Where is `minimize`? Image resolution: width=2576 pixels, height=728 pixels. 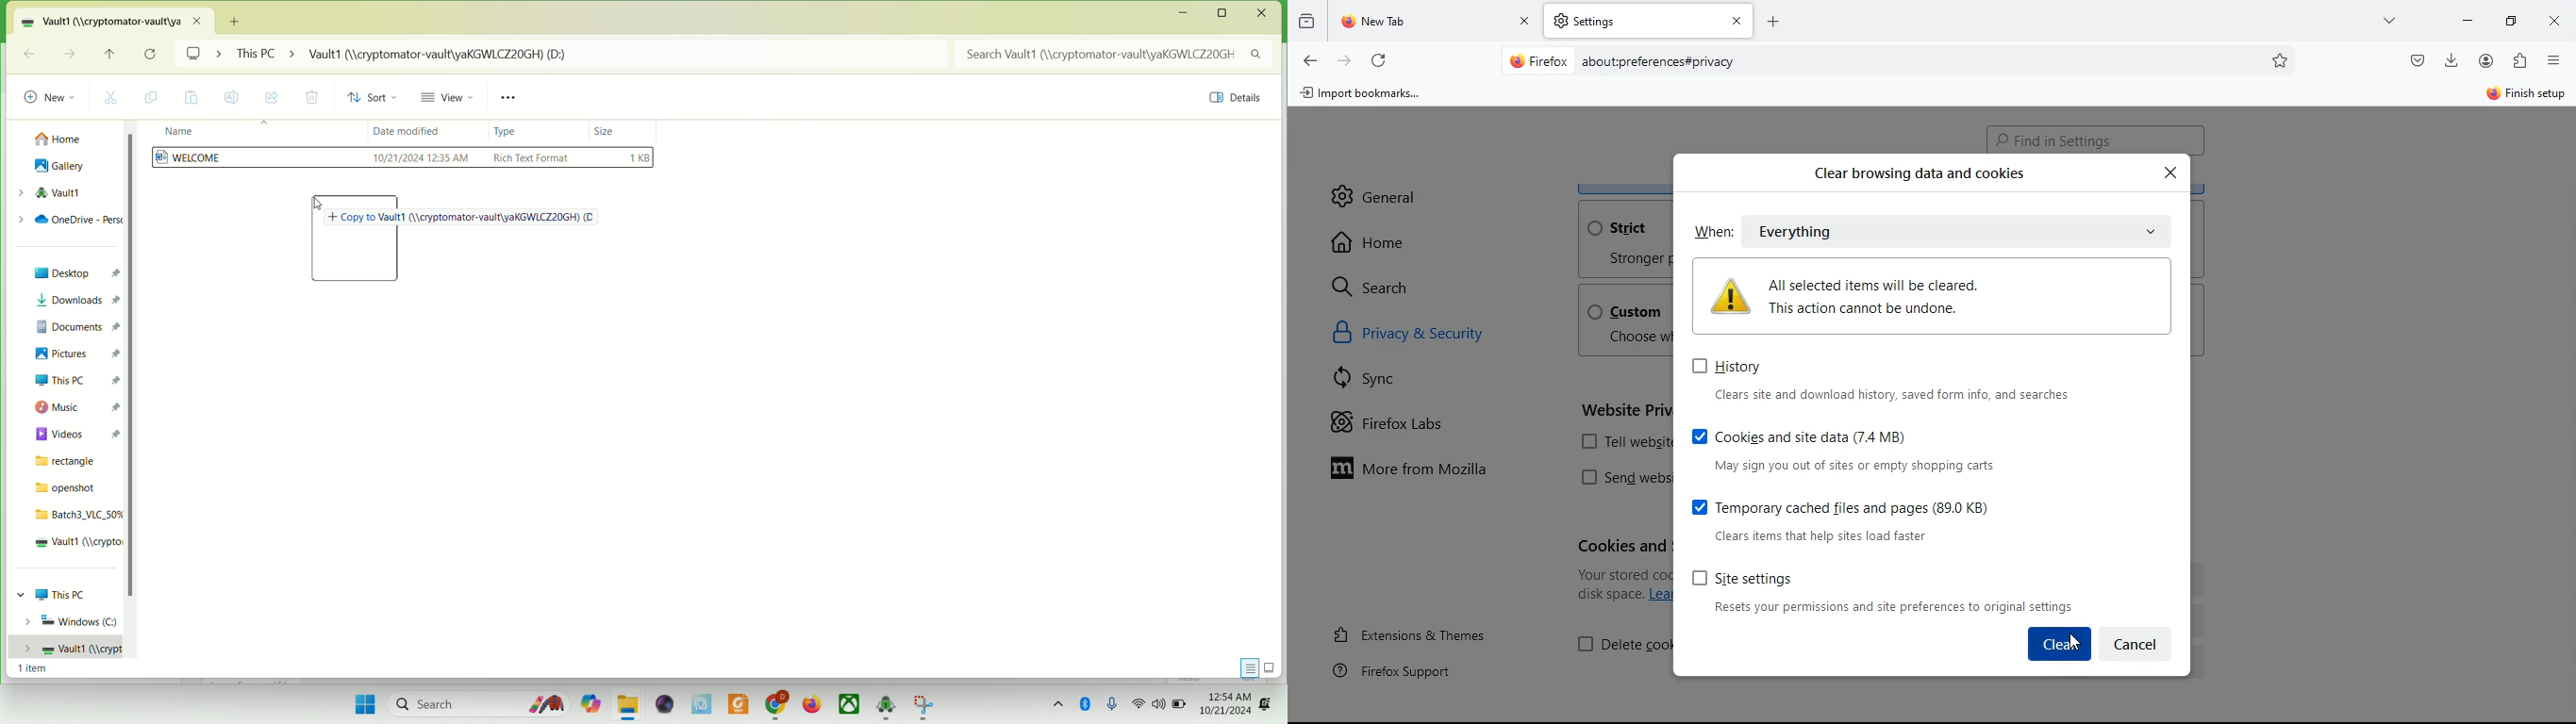
minimize is located at coordinates (2516, 20).